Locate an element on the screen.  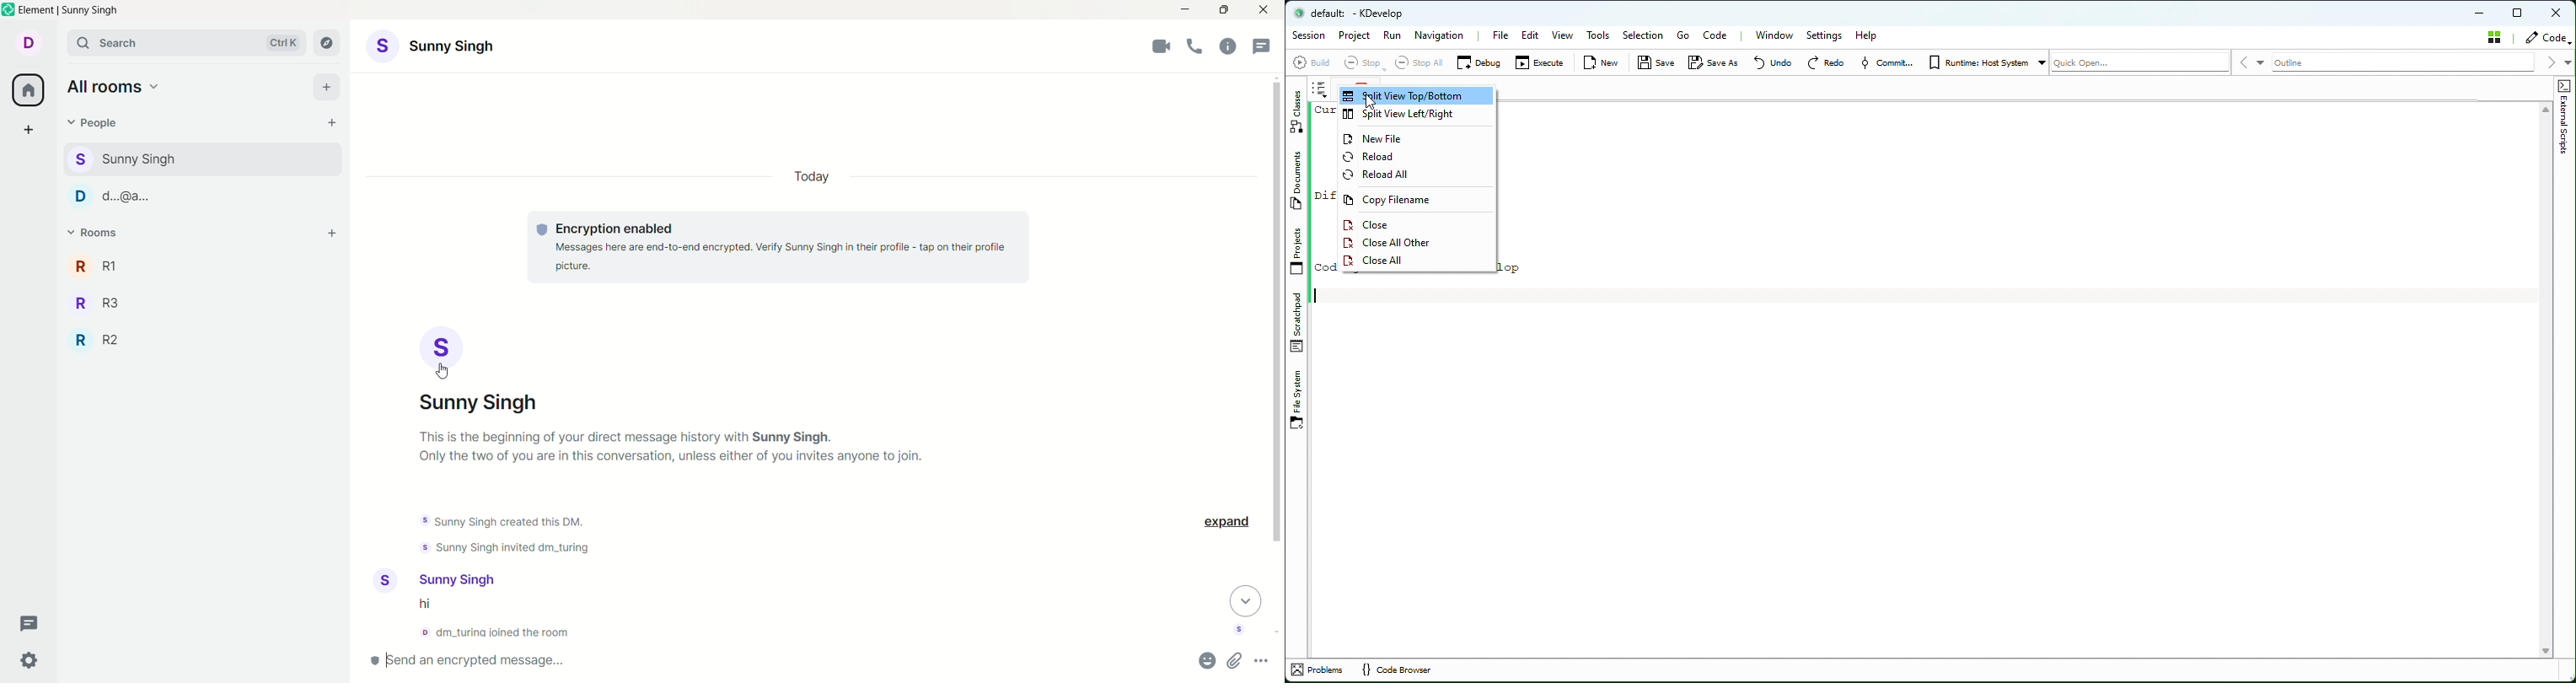
settings is located at coordinates (31, 660).